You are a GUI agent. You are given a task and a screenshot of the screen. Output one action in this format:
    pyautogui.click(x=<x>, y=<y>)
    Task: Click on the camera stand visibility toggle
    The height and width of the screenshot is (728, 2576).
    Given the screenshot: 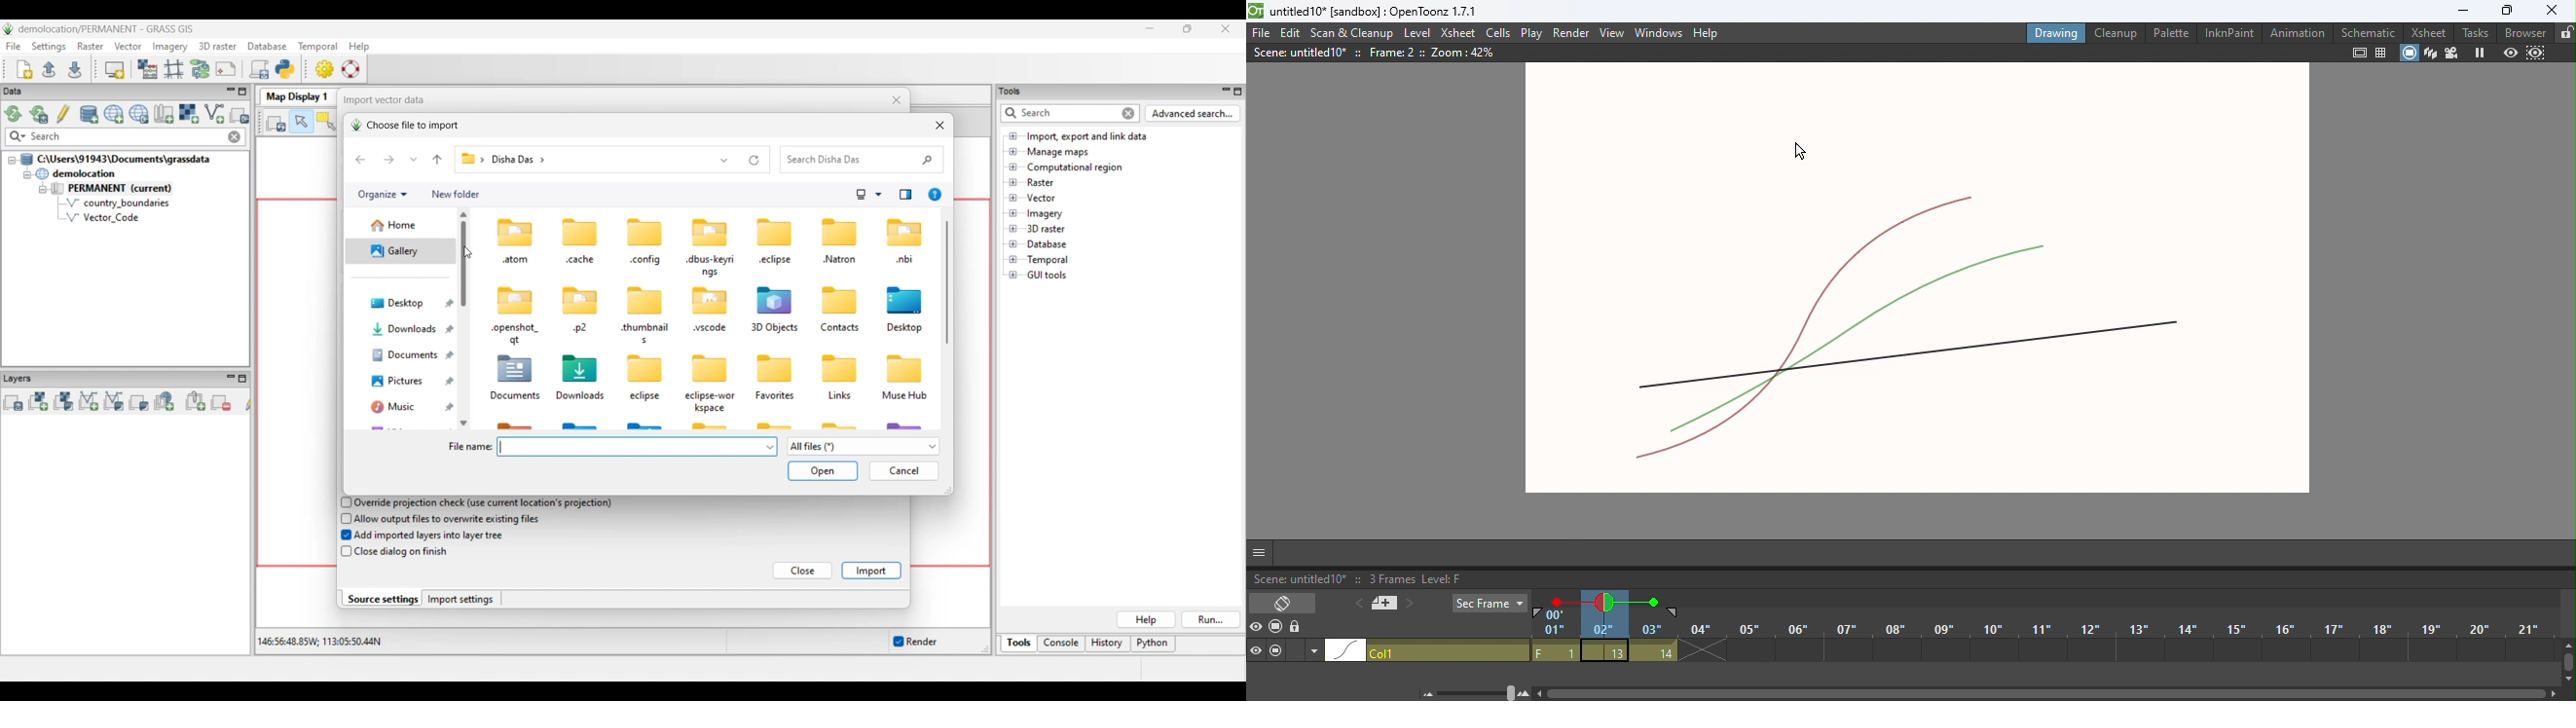 What is the action you would take?
    pyautogui.click(x=1277, y=651)
    